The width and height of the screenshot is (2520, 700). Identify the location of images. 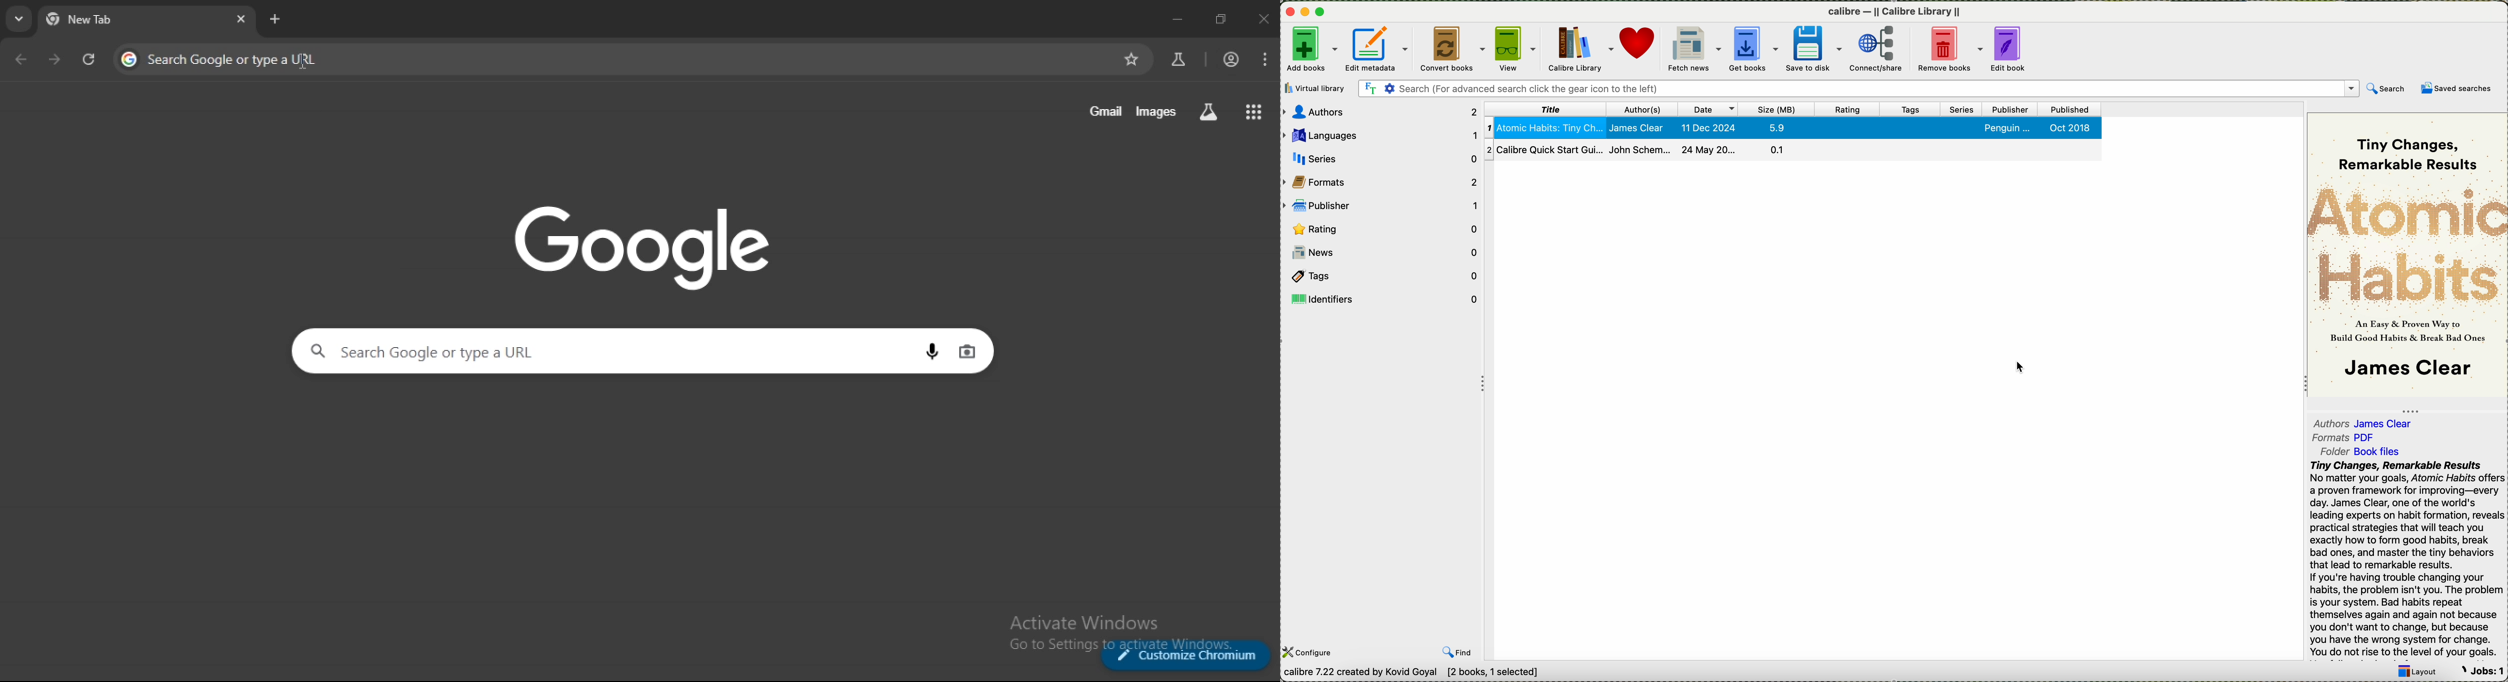
(1155, 112).